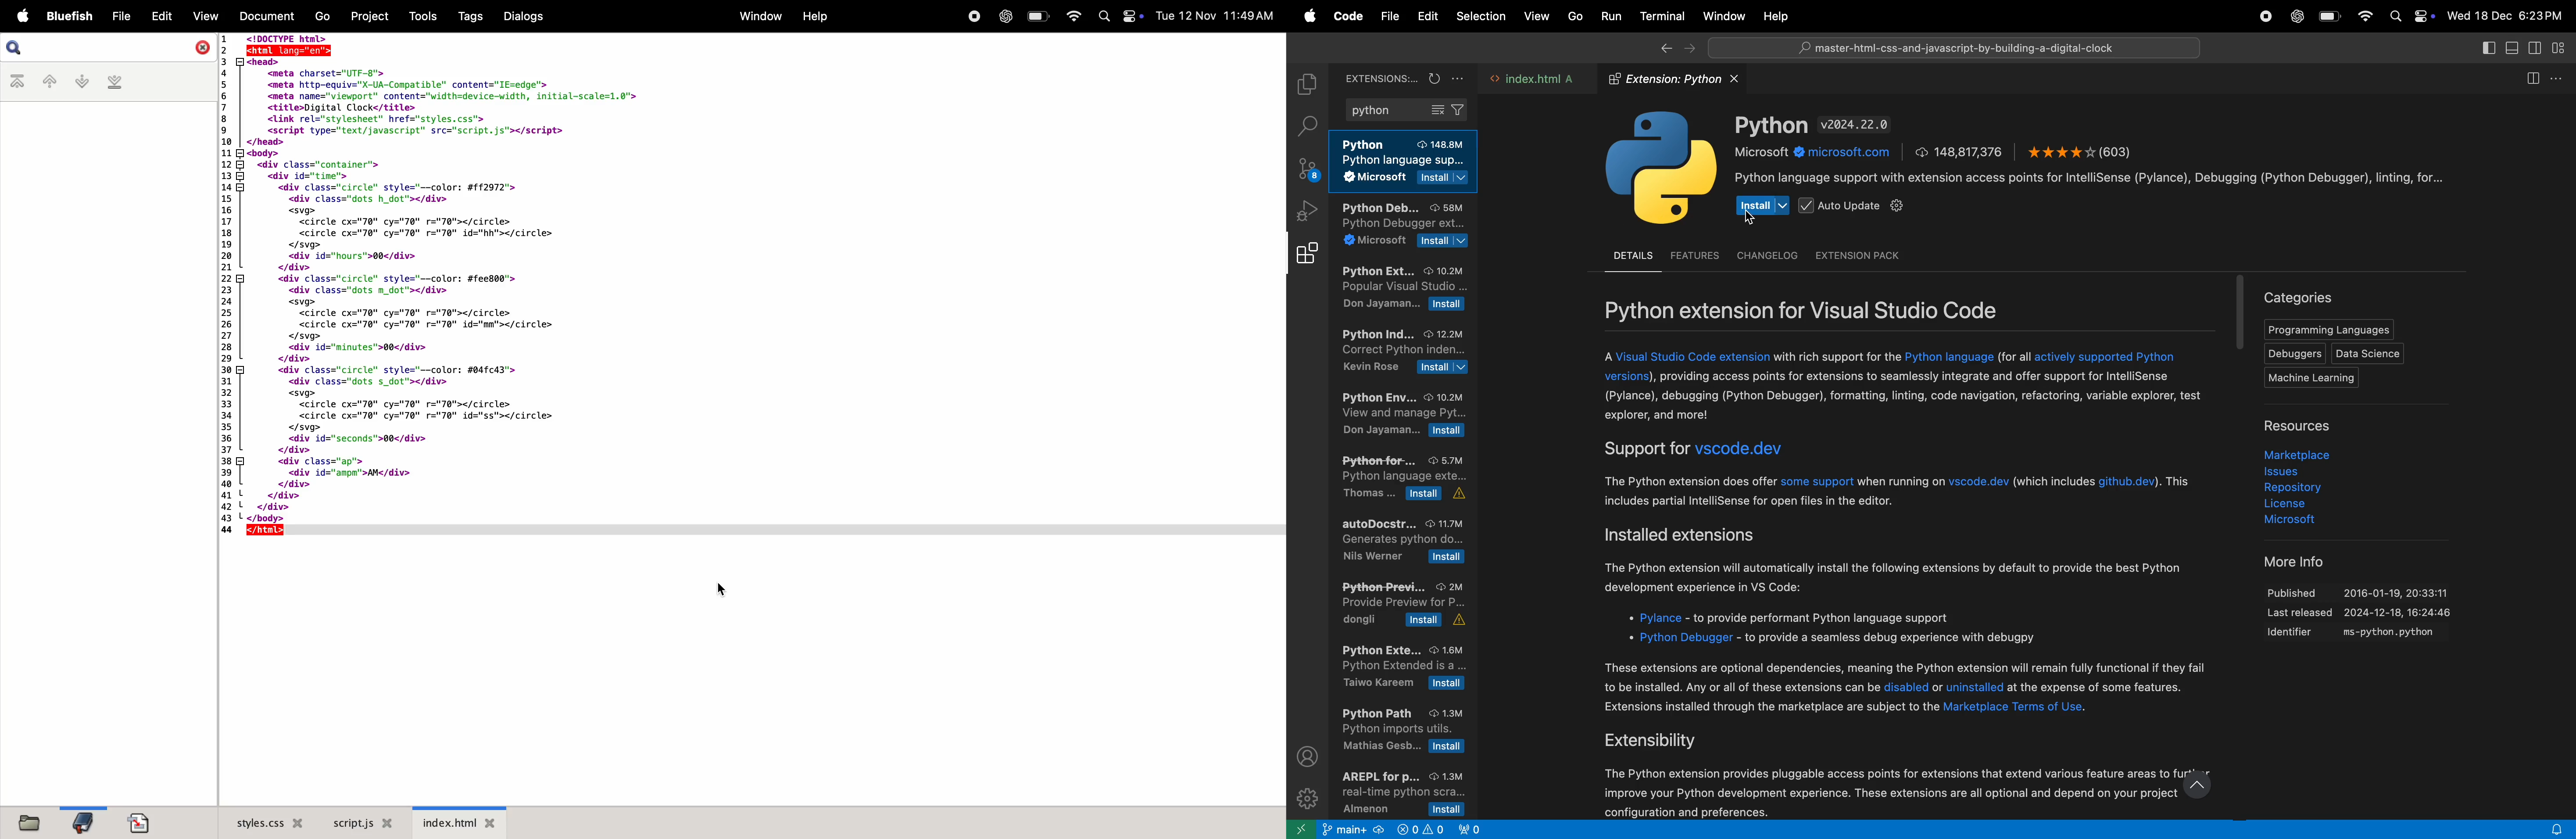 The width and height of the screenshot is (2576, 840). I want to click on respository, so click(2299, 489).